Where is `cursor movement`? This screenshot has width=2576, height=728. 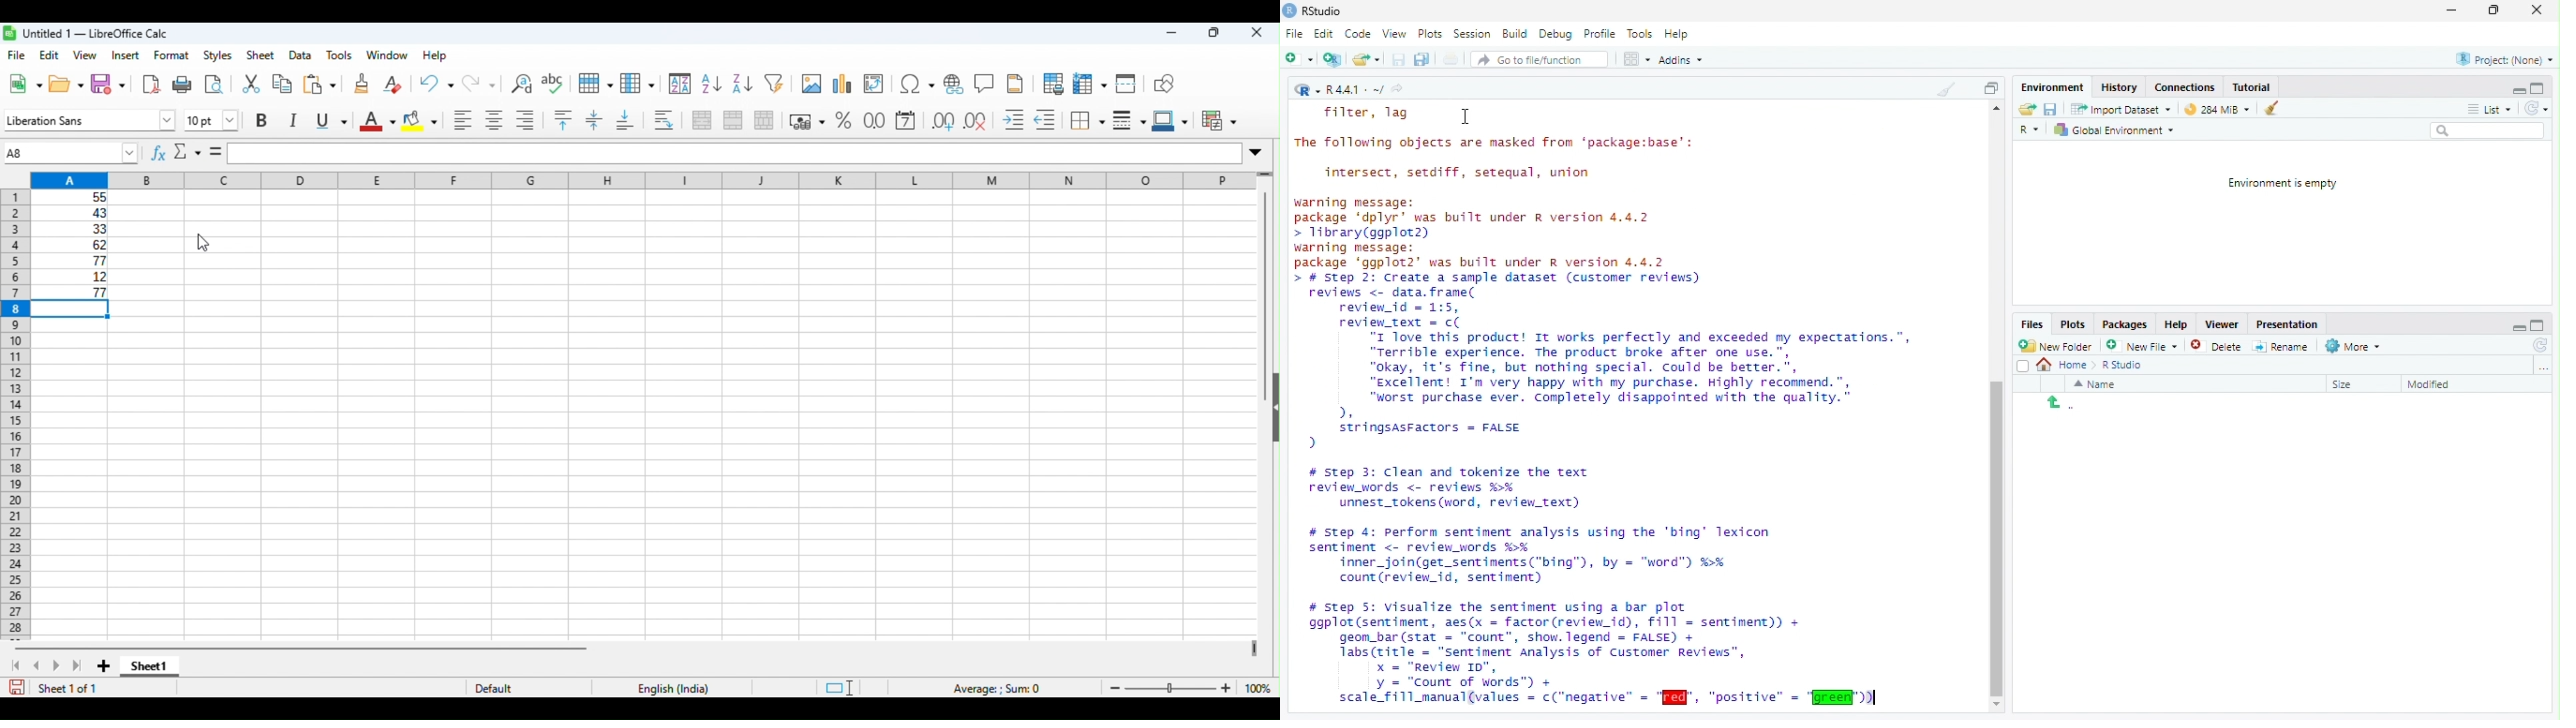
cursor movement is located at coordinates (203, 239).